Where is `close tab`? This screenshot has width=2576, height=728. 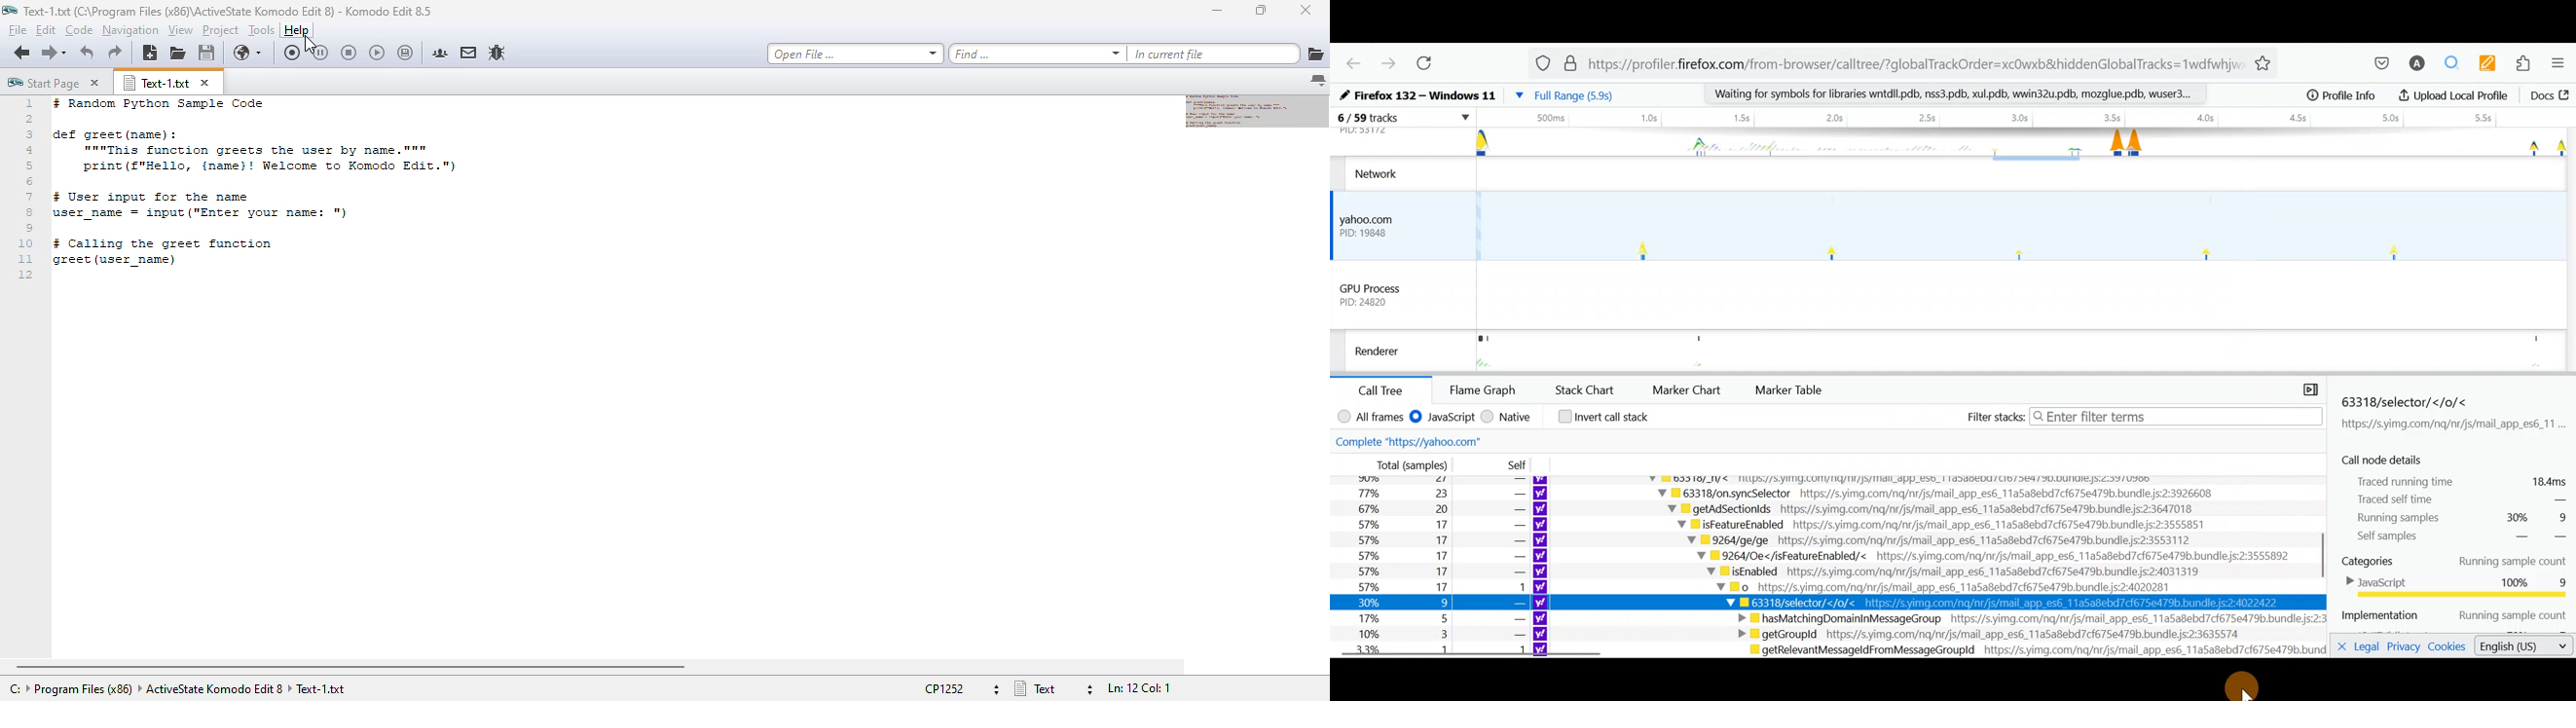 close tab is located at coordinates (94, 83).